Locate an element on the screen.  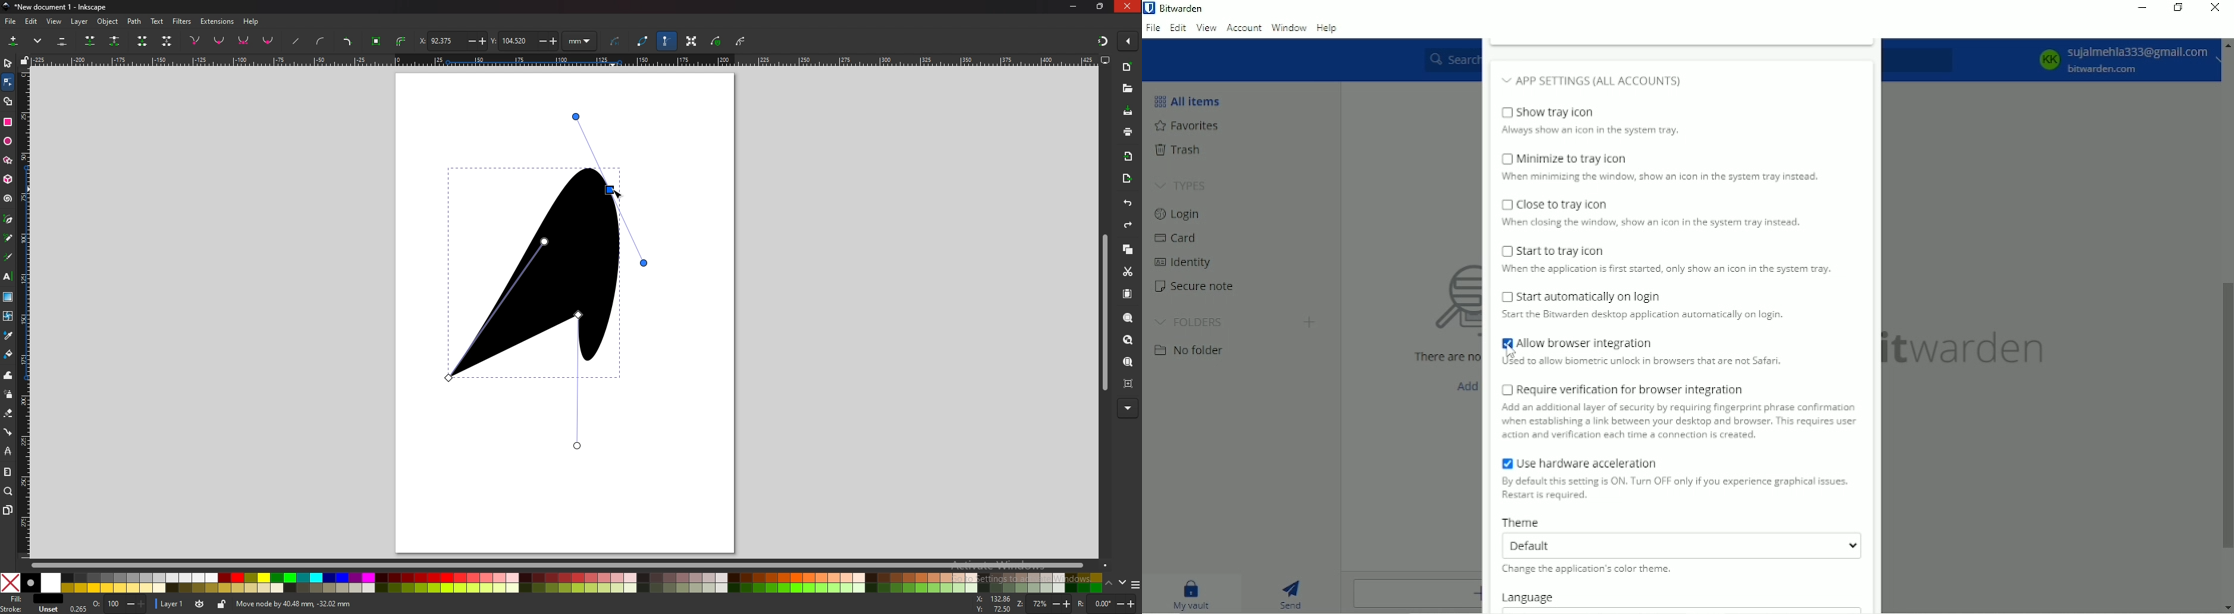
more is located at coordinates (37, 41).